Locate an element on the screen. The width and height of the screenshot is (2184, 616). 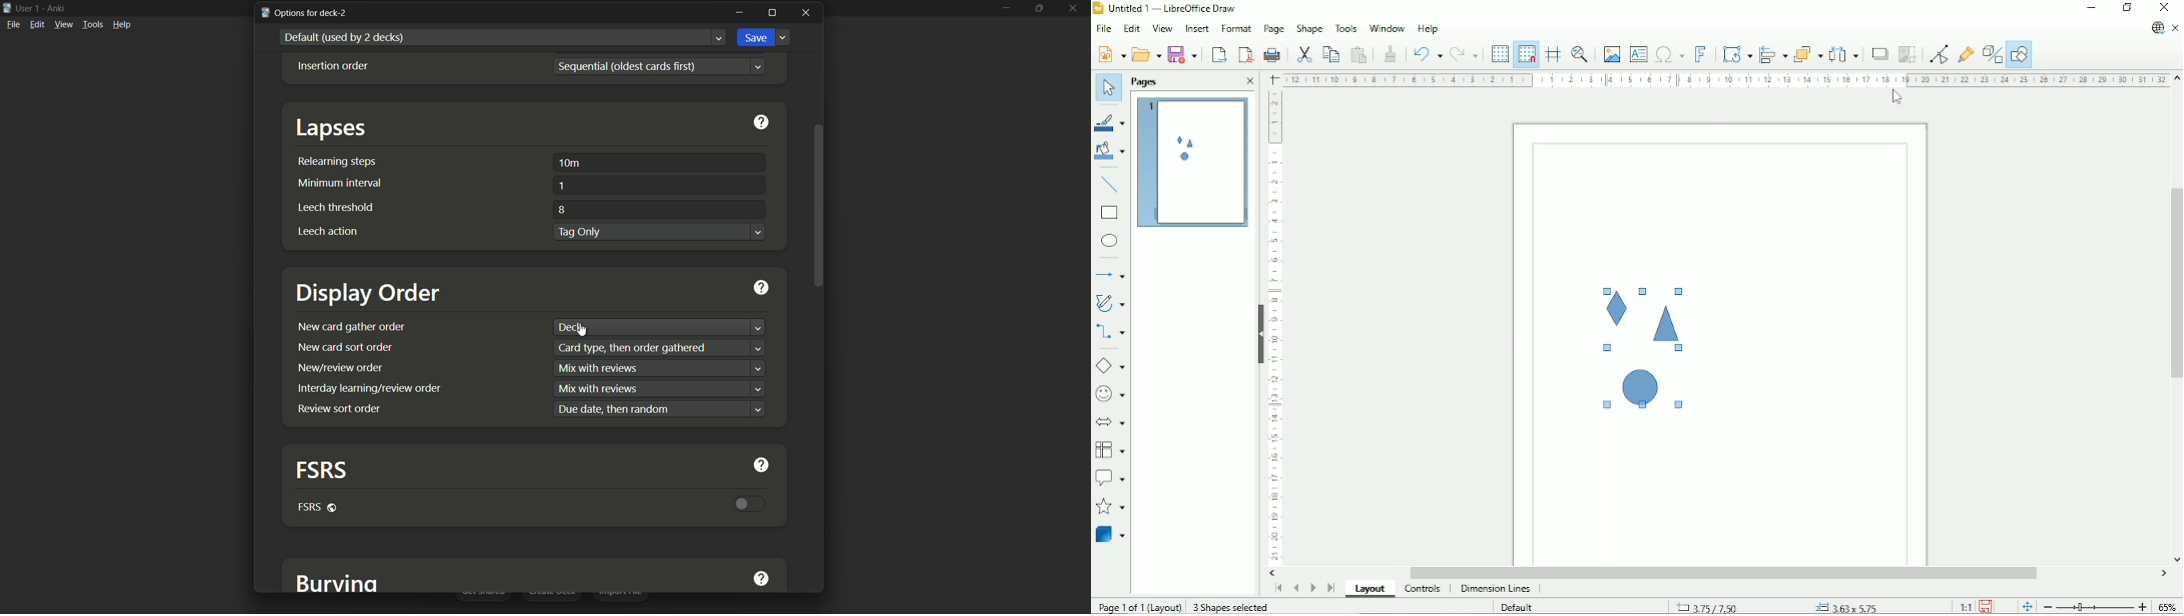
leech action is located at coordinates (326, 231).